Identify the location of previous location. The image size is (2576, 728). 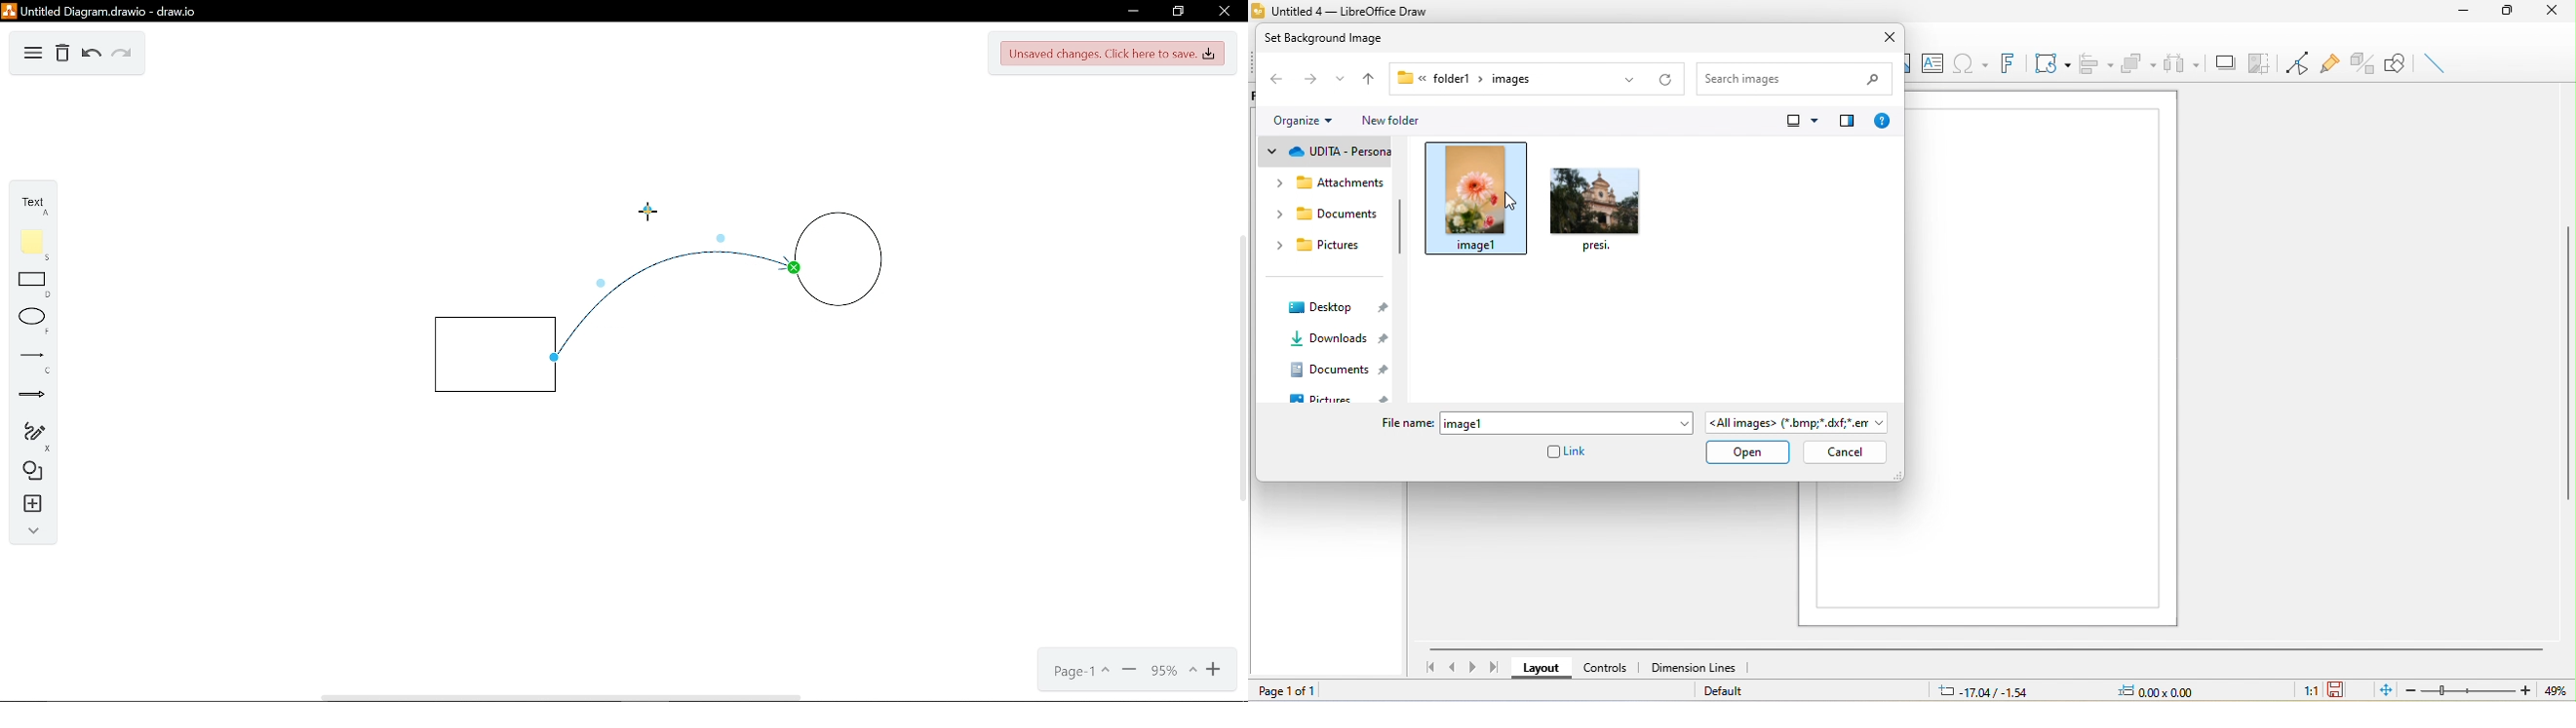
(1628, 81).